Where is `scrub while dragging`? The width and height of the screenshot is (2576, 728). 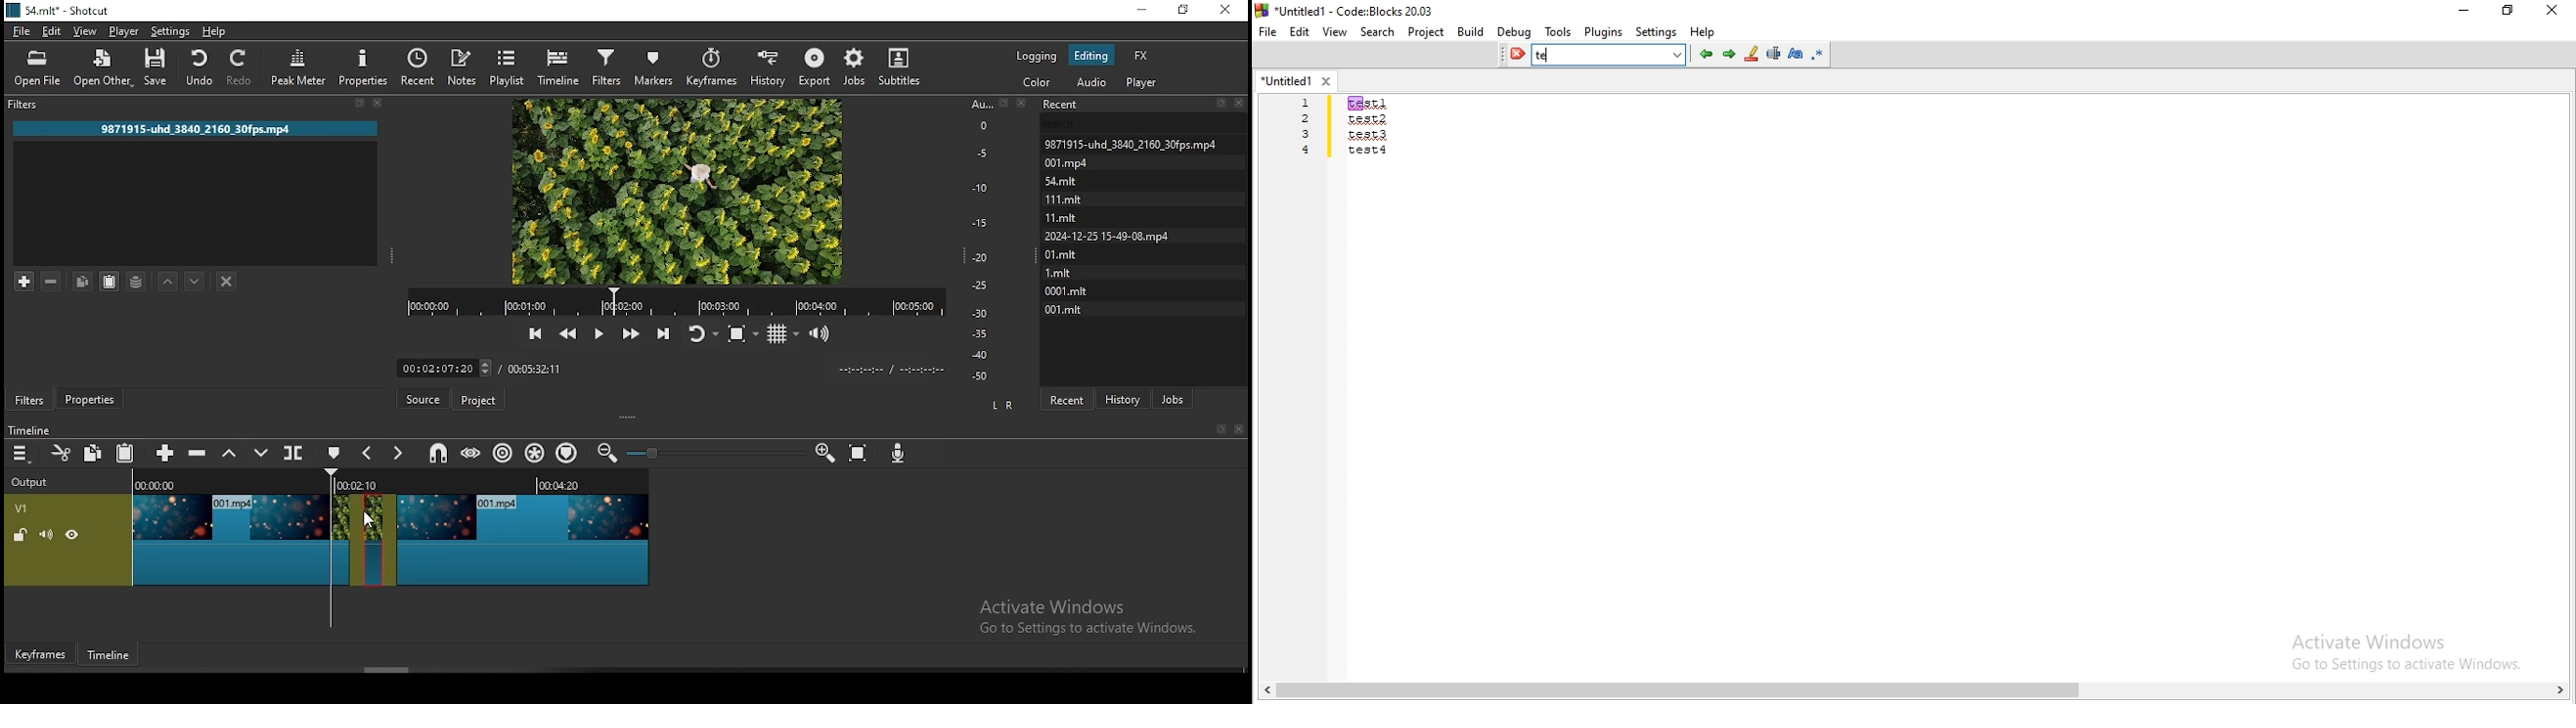 scrub while dragging is located at coordinates (471, 451).